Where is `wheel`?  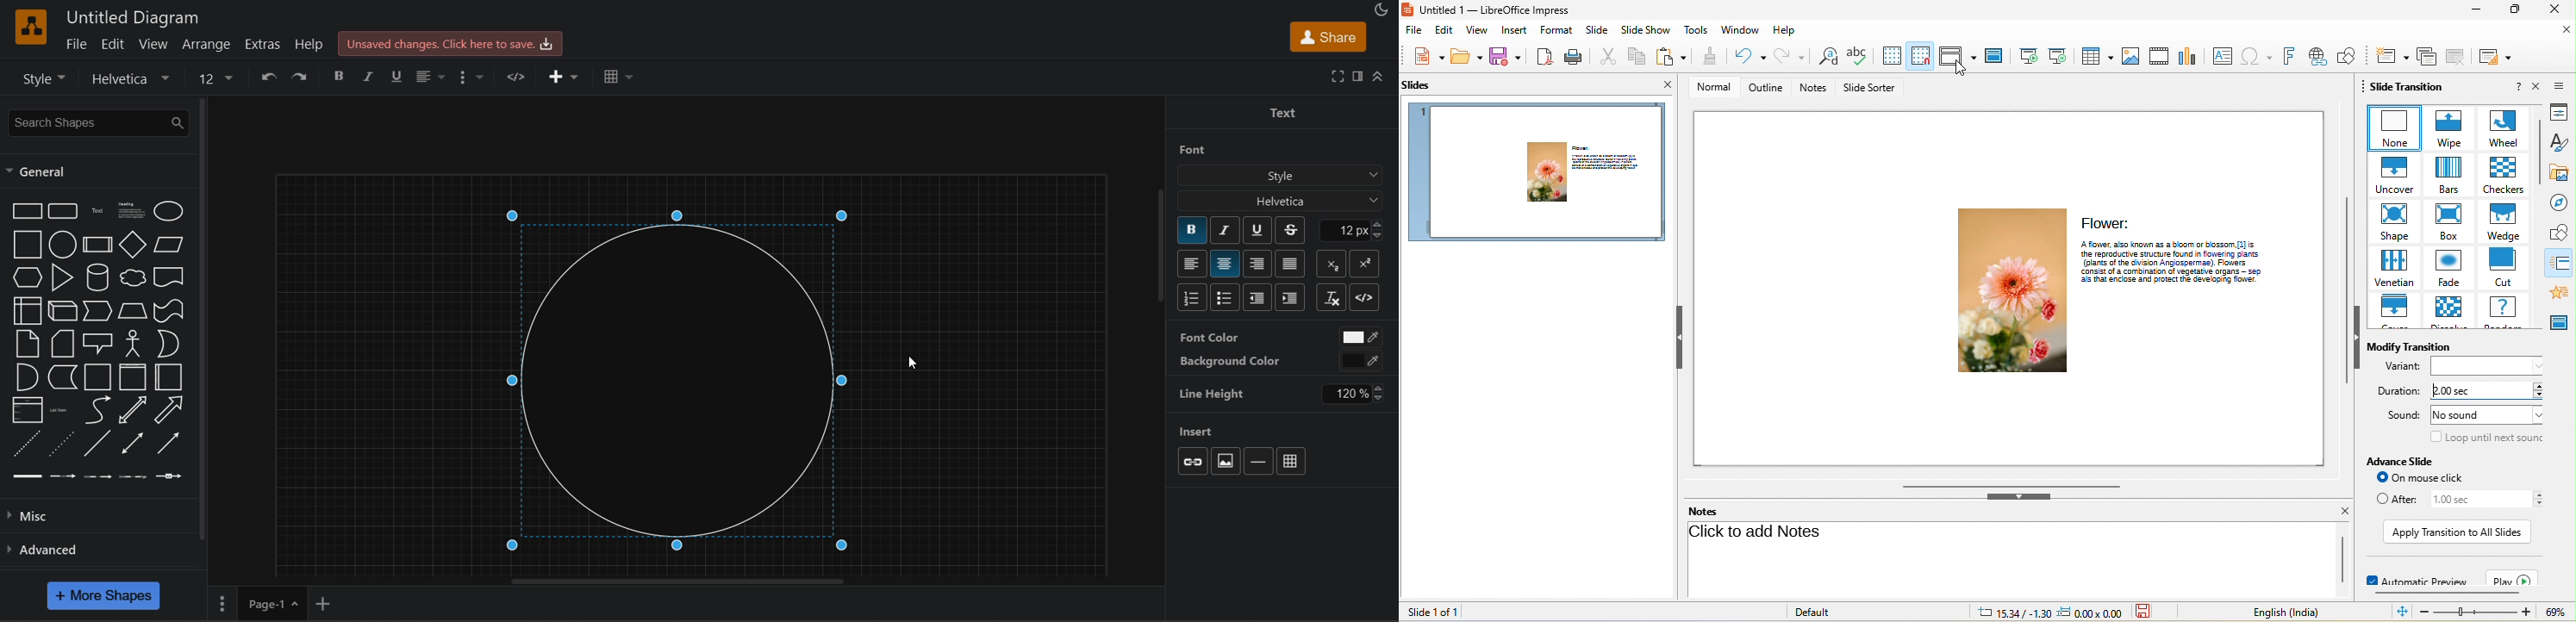 wheel is located at coordinates (2500, 128).